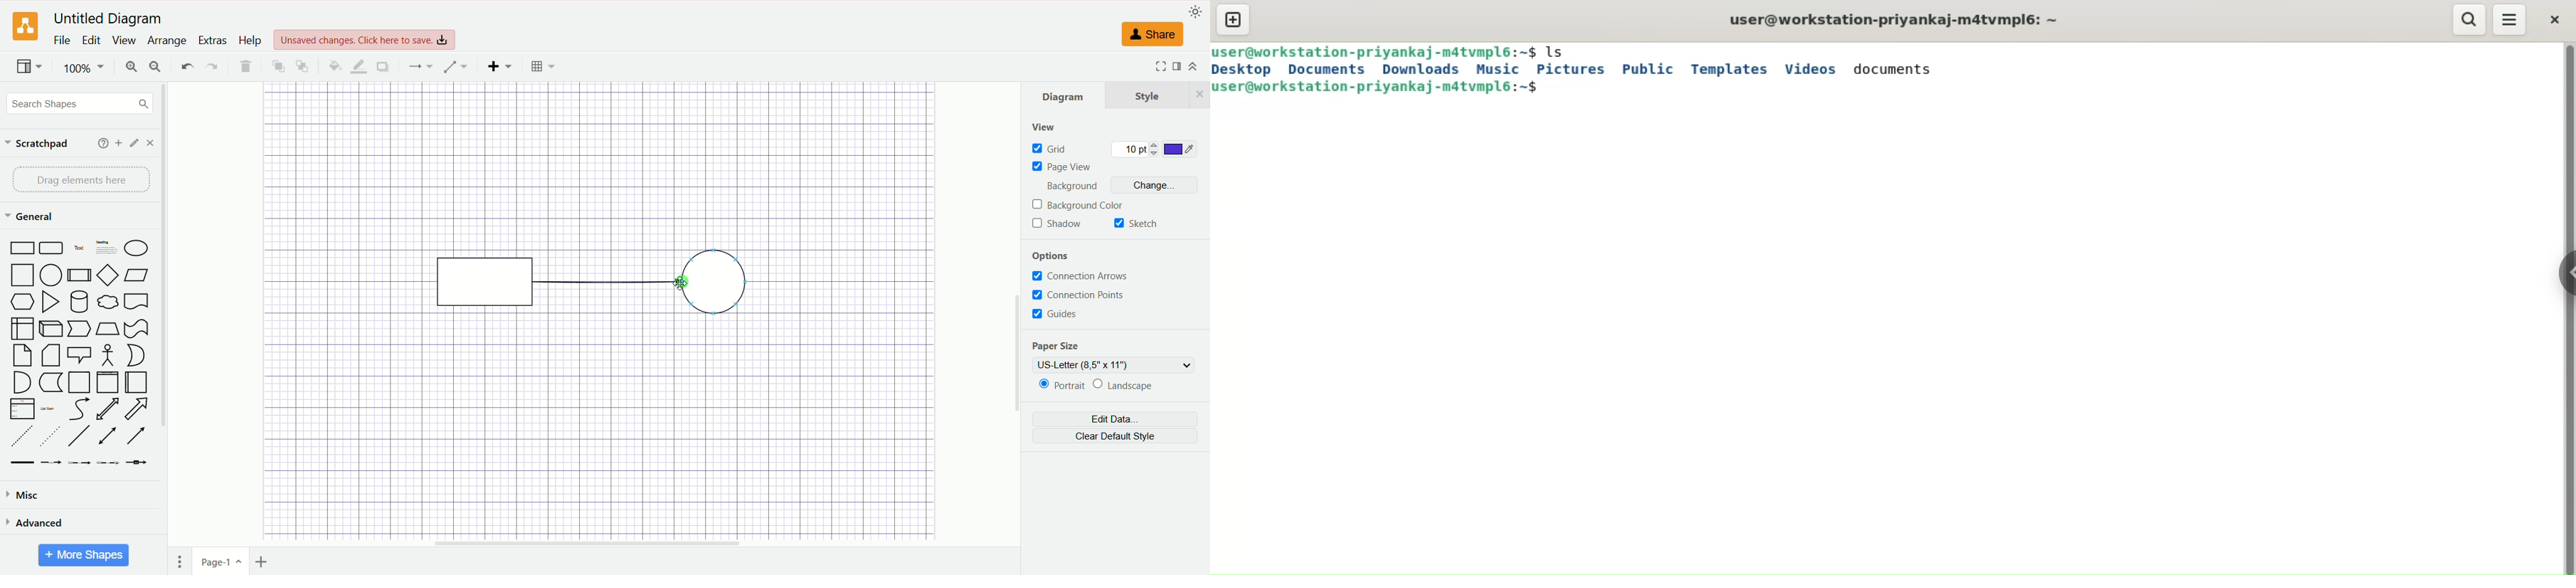 The width and height of the screenshot is (2576, 588). Describe the element at coordinates (80, 436) in the screenshot. I see `Line` at that location.